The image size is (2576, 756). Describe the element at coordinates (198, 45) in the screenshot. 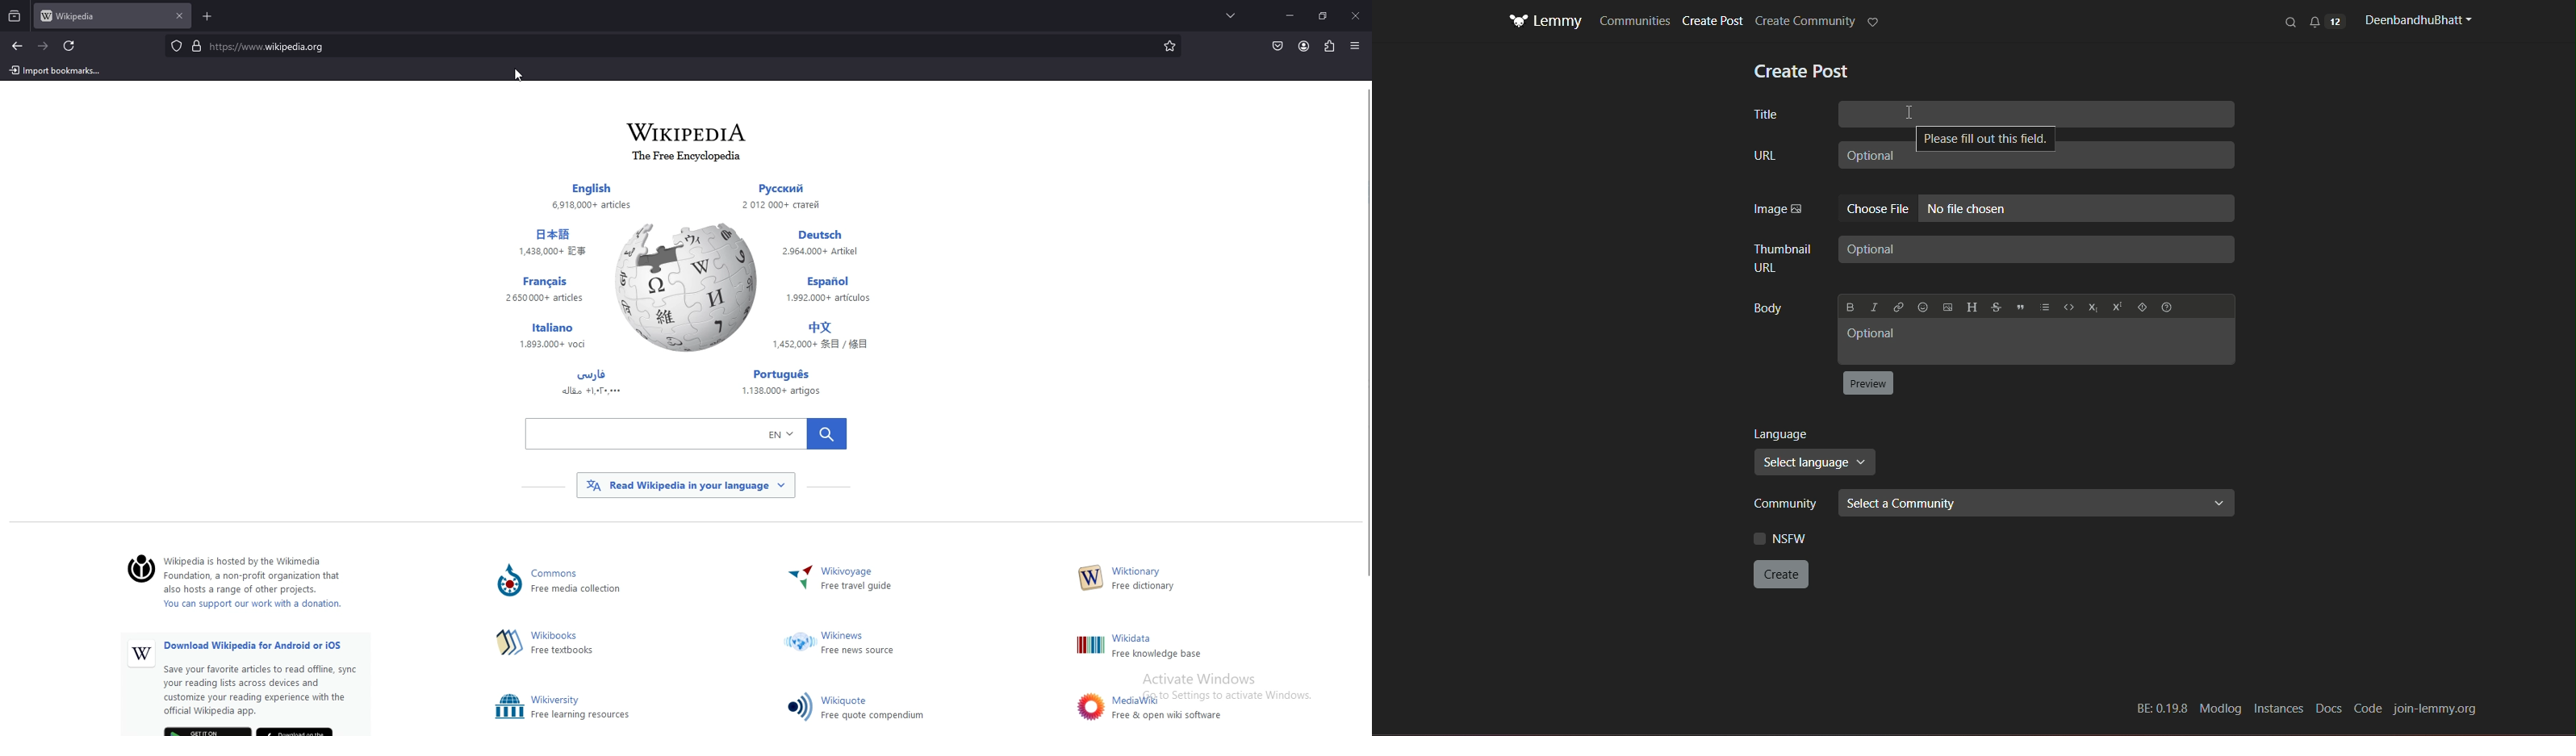

I see `digicert verified` at that location.